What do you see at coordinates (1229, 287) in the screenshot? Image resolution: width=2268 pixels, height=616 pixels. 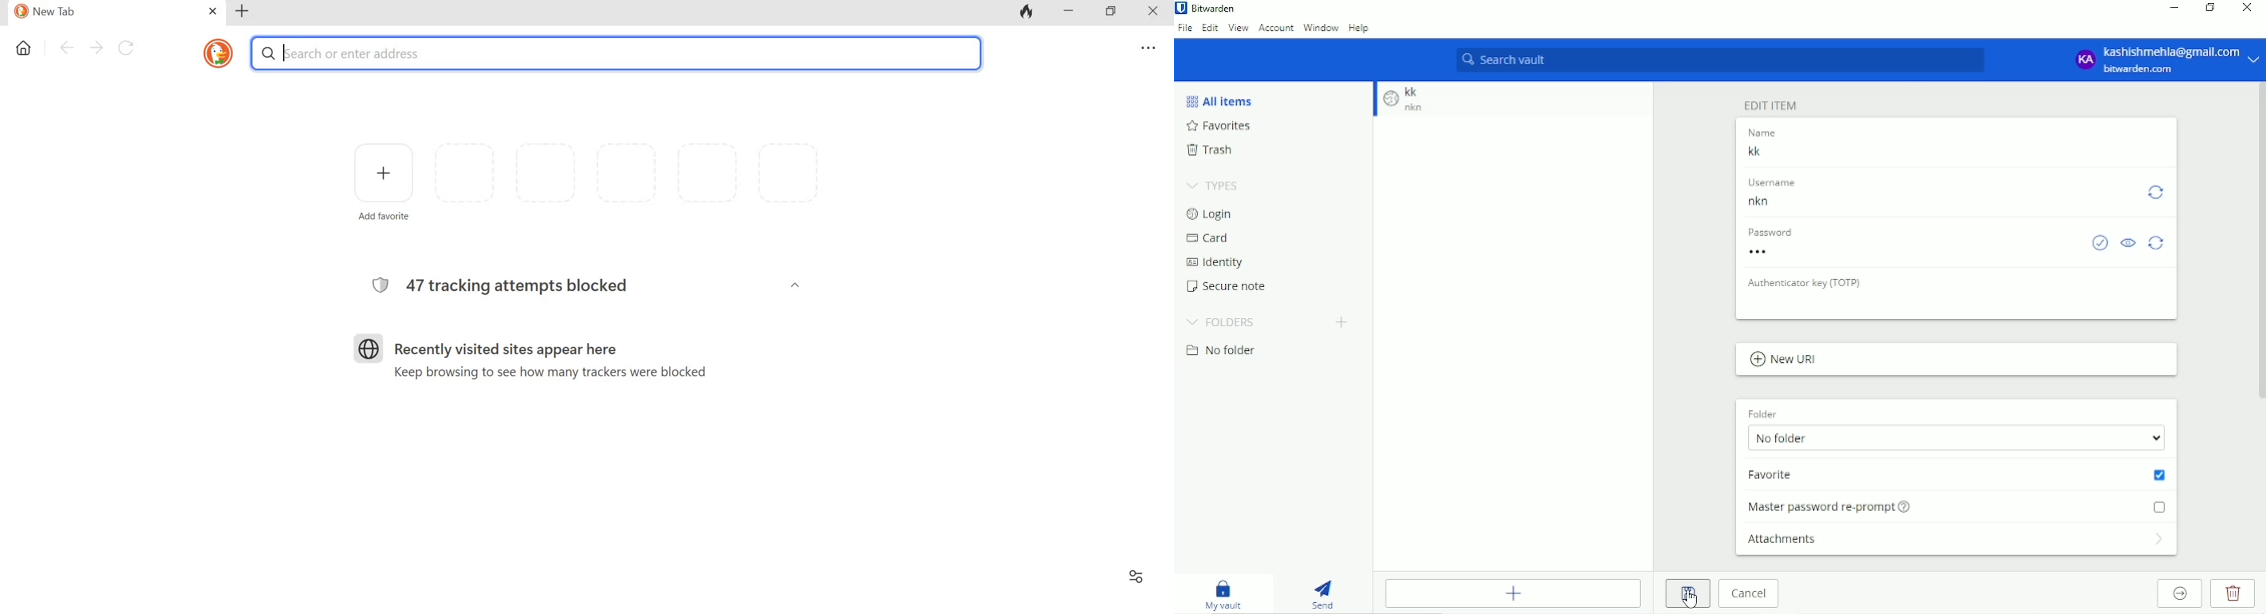 I see `Secure note` at bounding box center [1229, 287].